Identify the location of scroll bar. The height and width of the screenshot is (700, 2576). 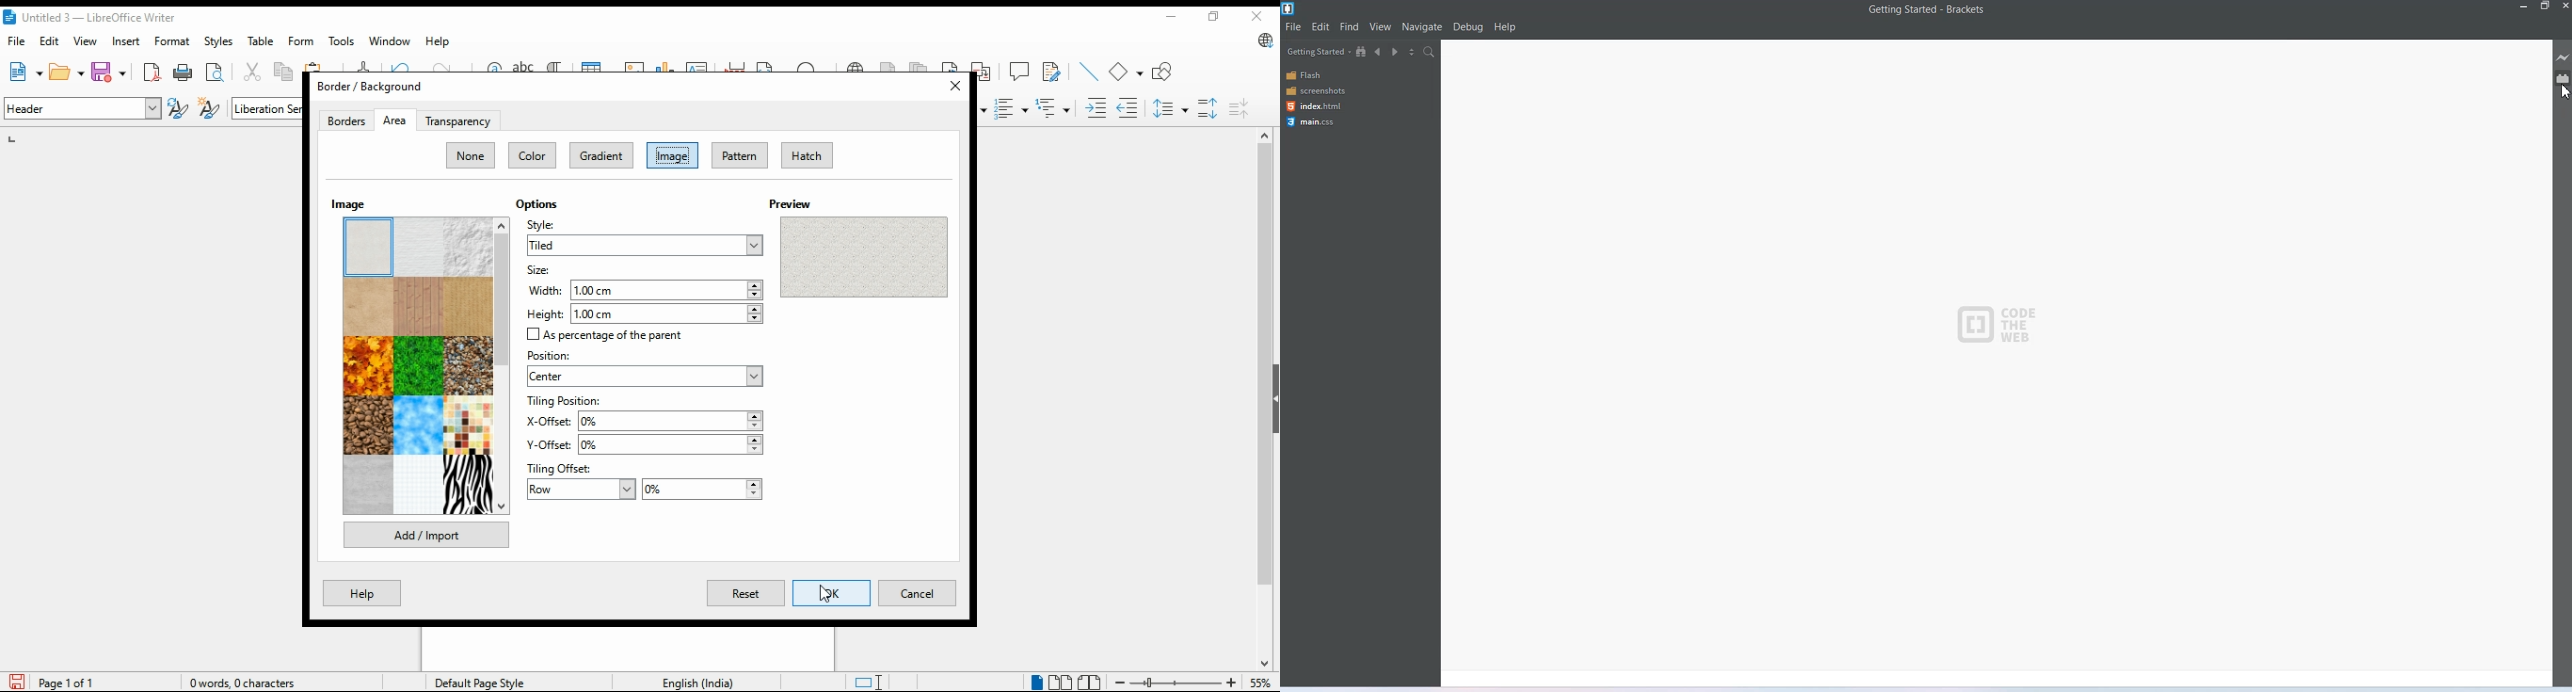
(500, 367).